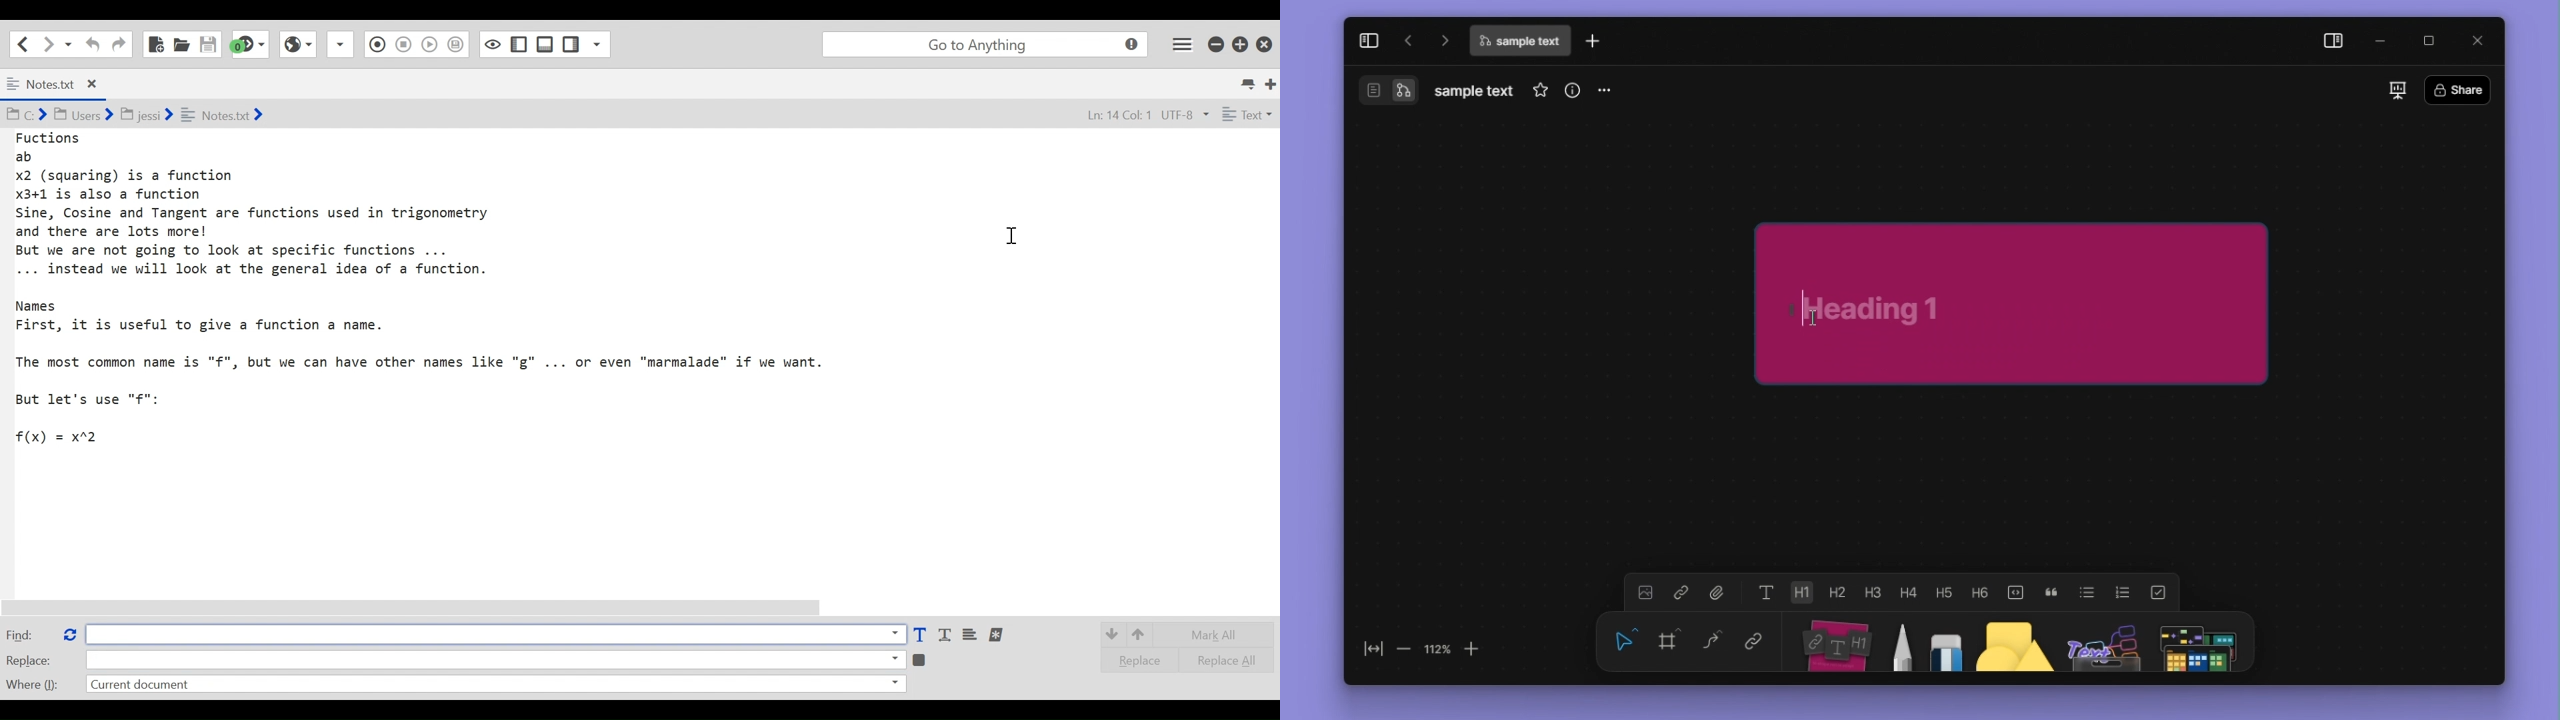 The height and width of the screenshot is (728, 2576). Describe the element at coordinates (919, 635) in the screenshot. I see `match case` at that location.